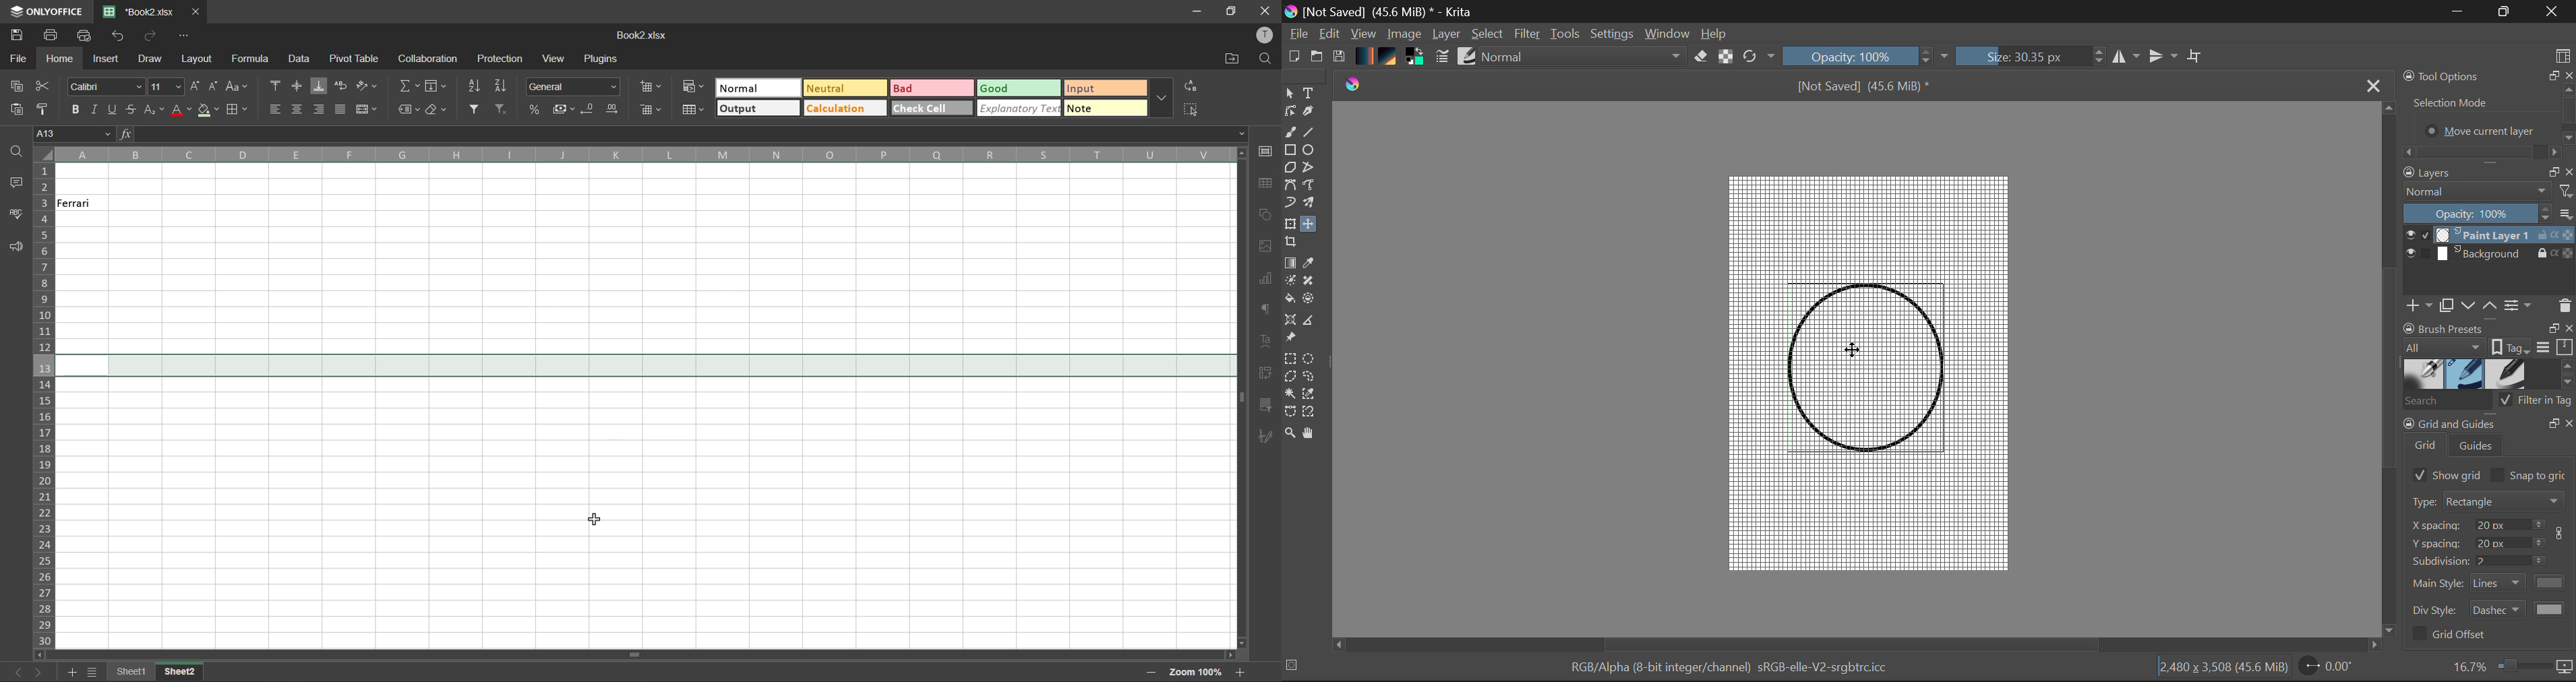 Image resolution: width=2576 pixels, height=700 pixels. Describe the element at coordinates (1266, 342) in the screenshot. I see `text` at that location.